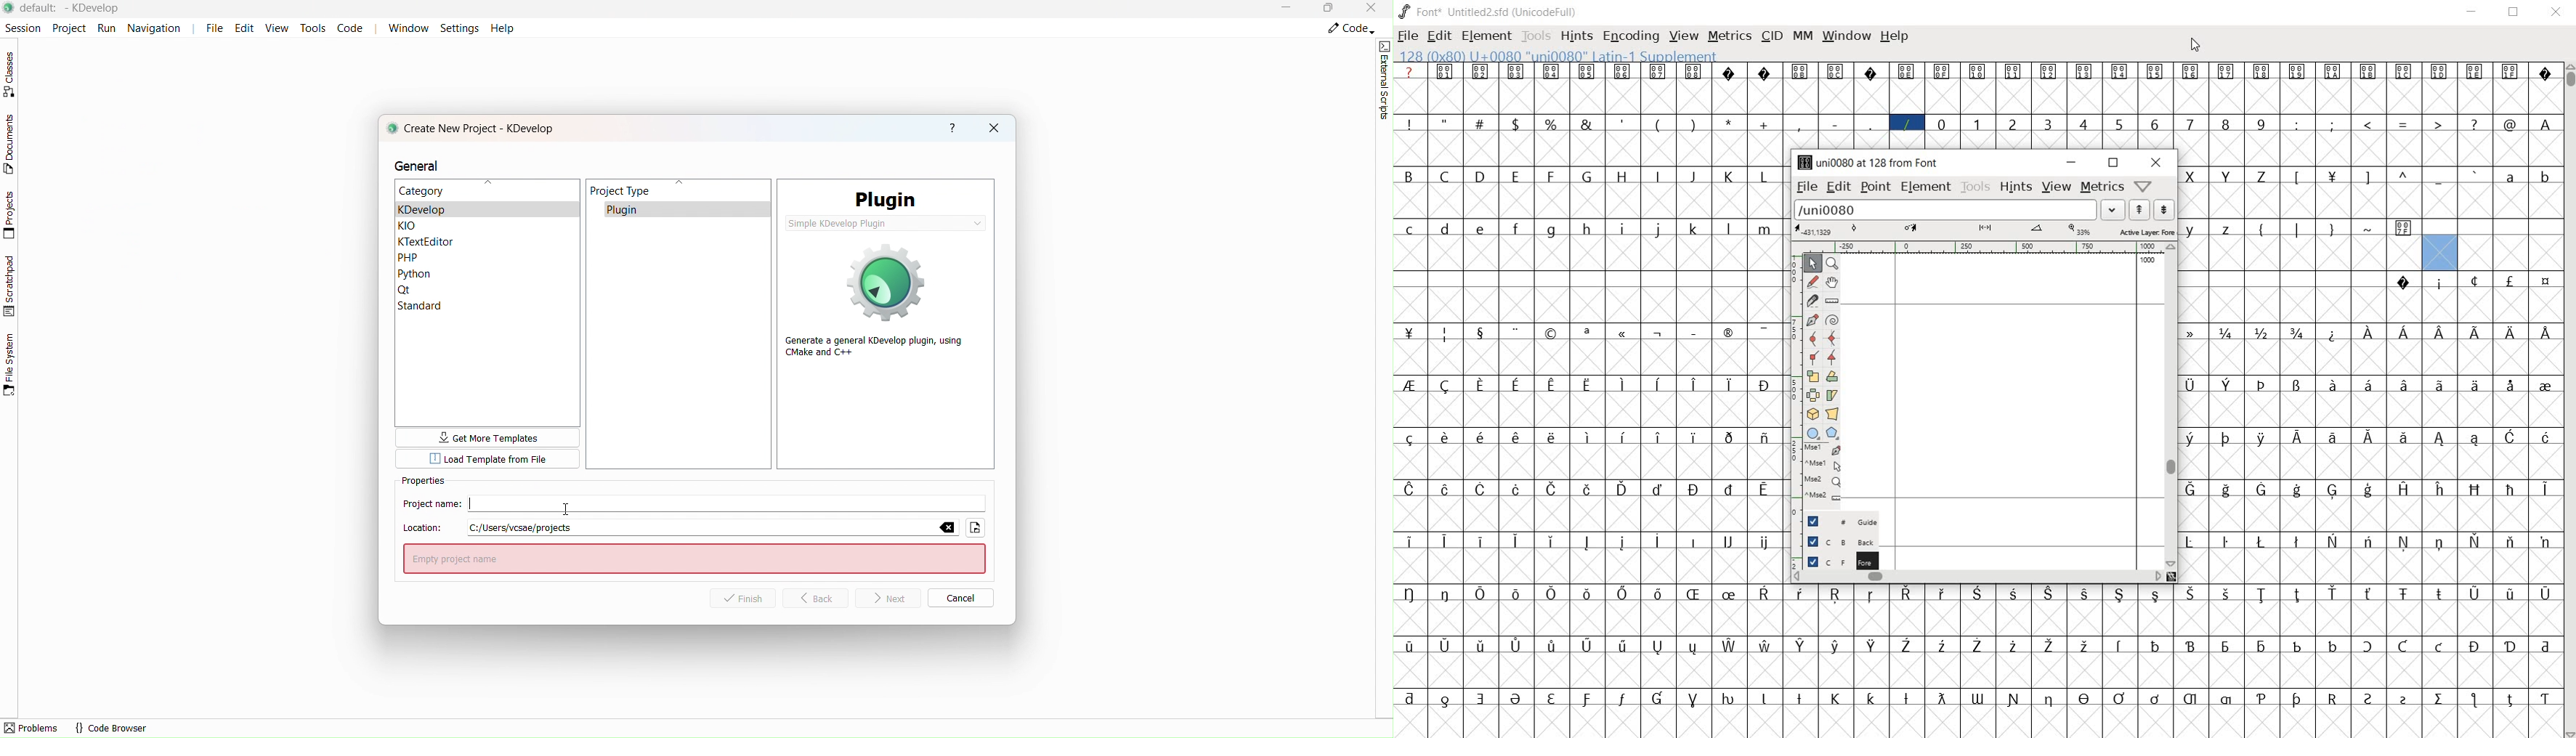  What do you see at coordinates (2263, 385) in the screenshot?
I see `glyph` at bounding box center [2263, 385].